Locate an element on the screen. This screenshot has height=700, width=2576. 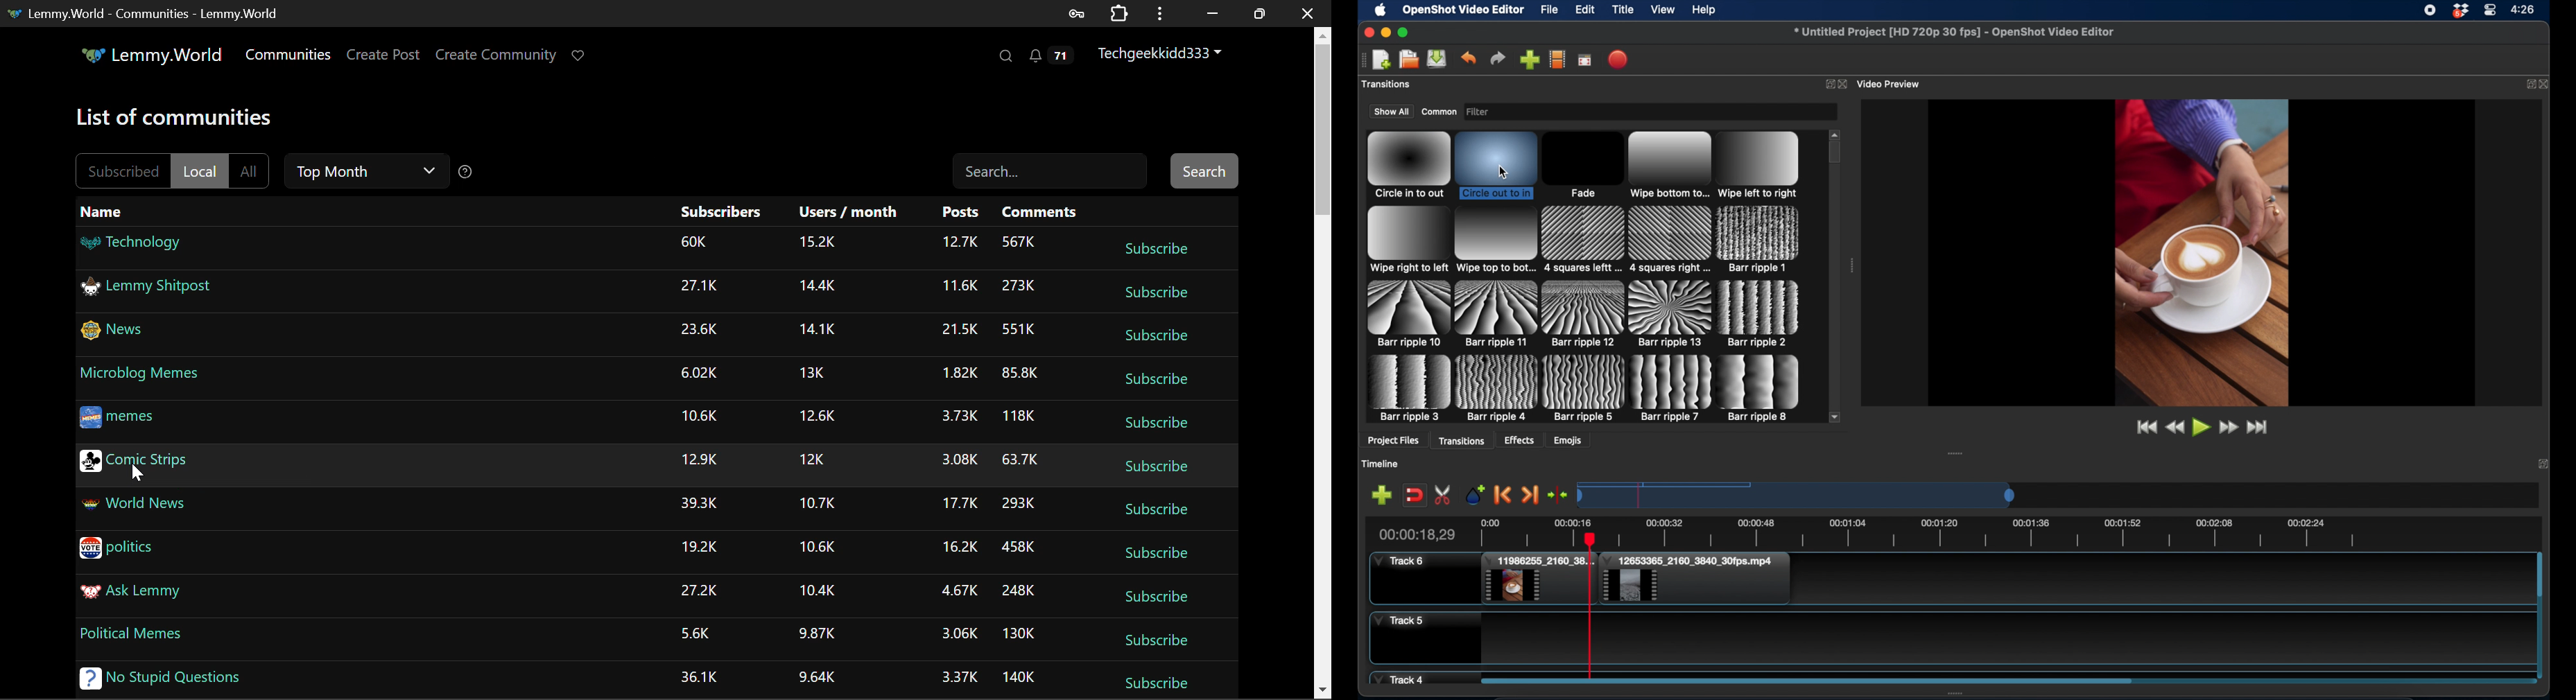
transition is located at coordinates (1759, 164).